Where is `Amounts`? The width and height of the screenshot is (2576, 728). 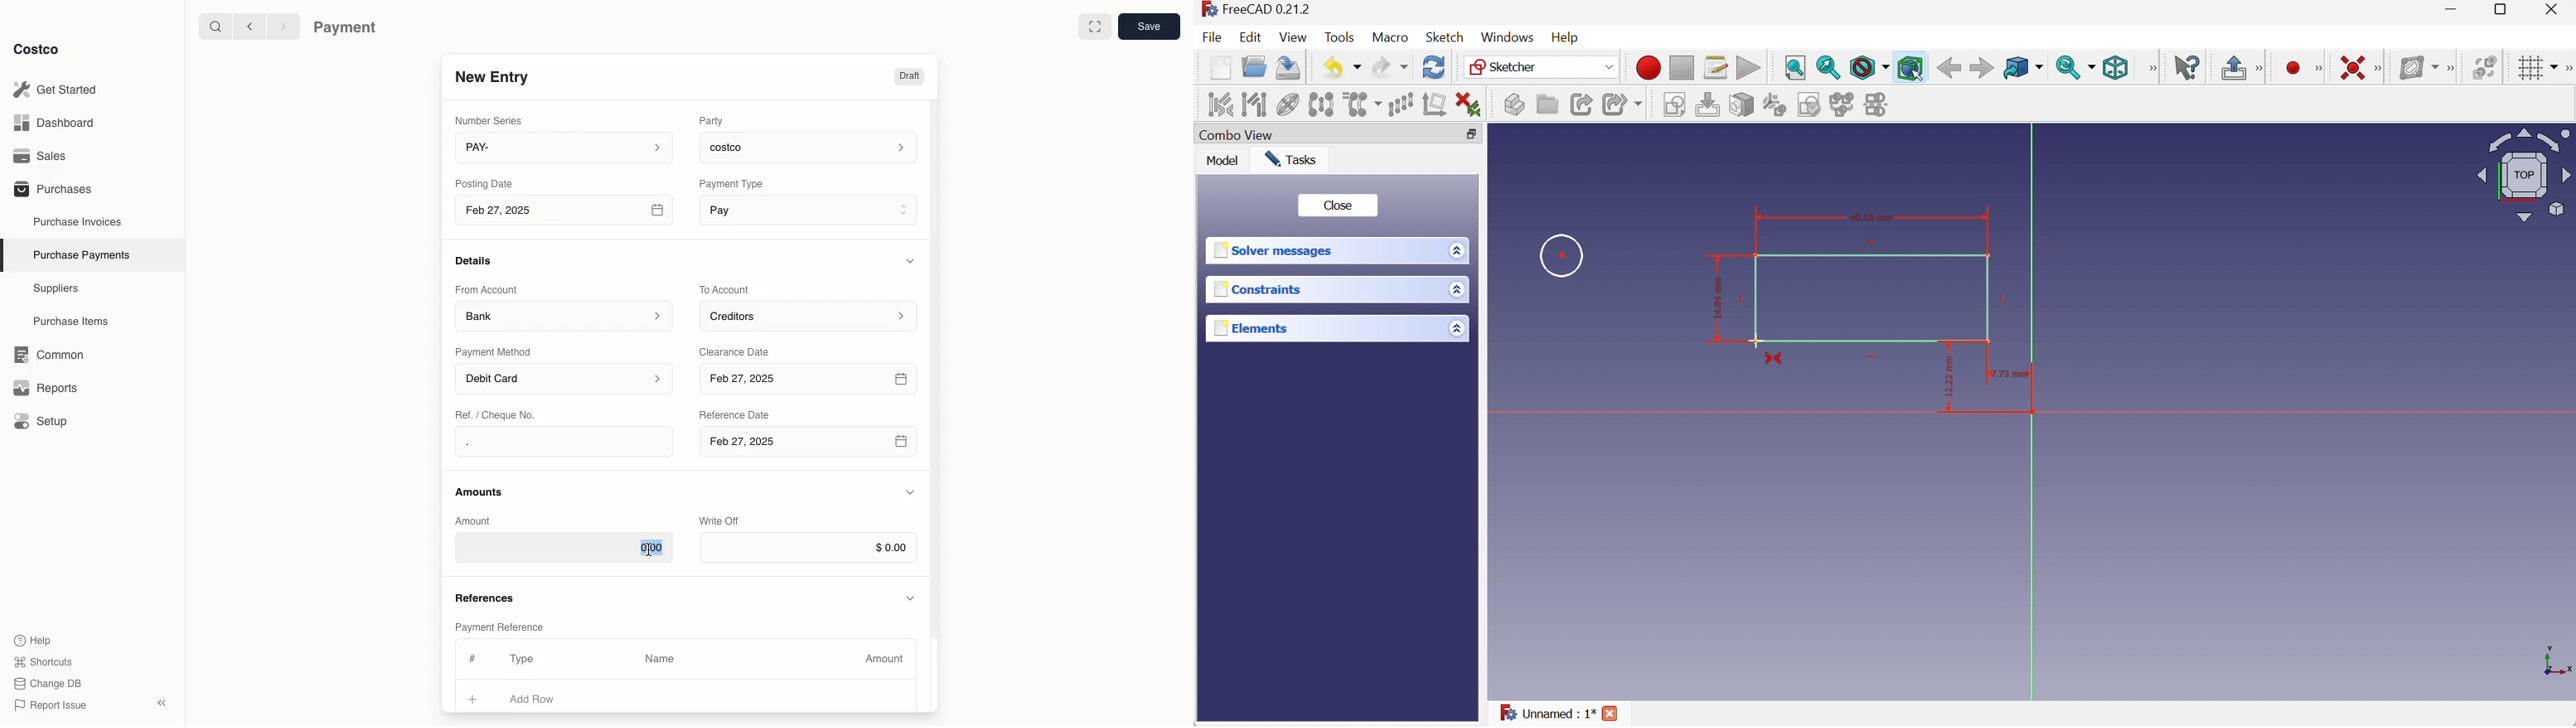 Amounts is located at coordinates (481, 491).